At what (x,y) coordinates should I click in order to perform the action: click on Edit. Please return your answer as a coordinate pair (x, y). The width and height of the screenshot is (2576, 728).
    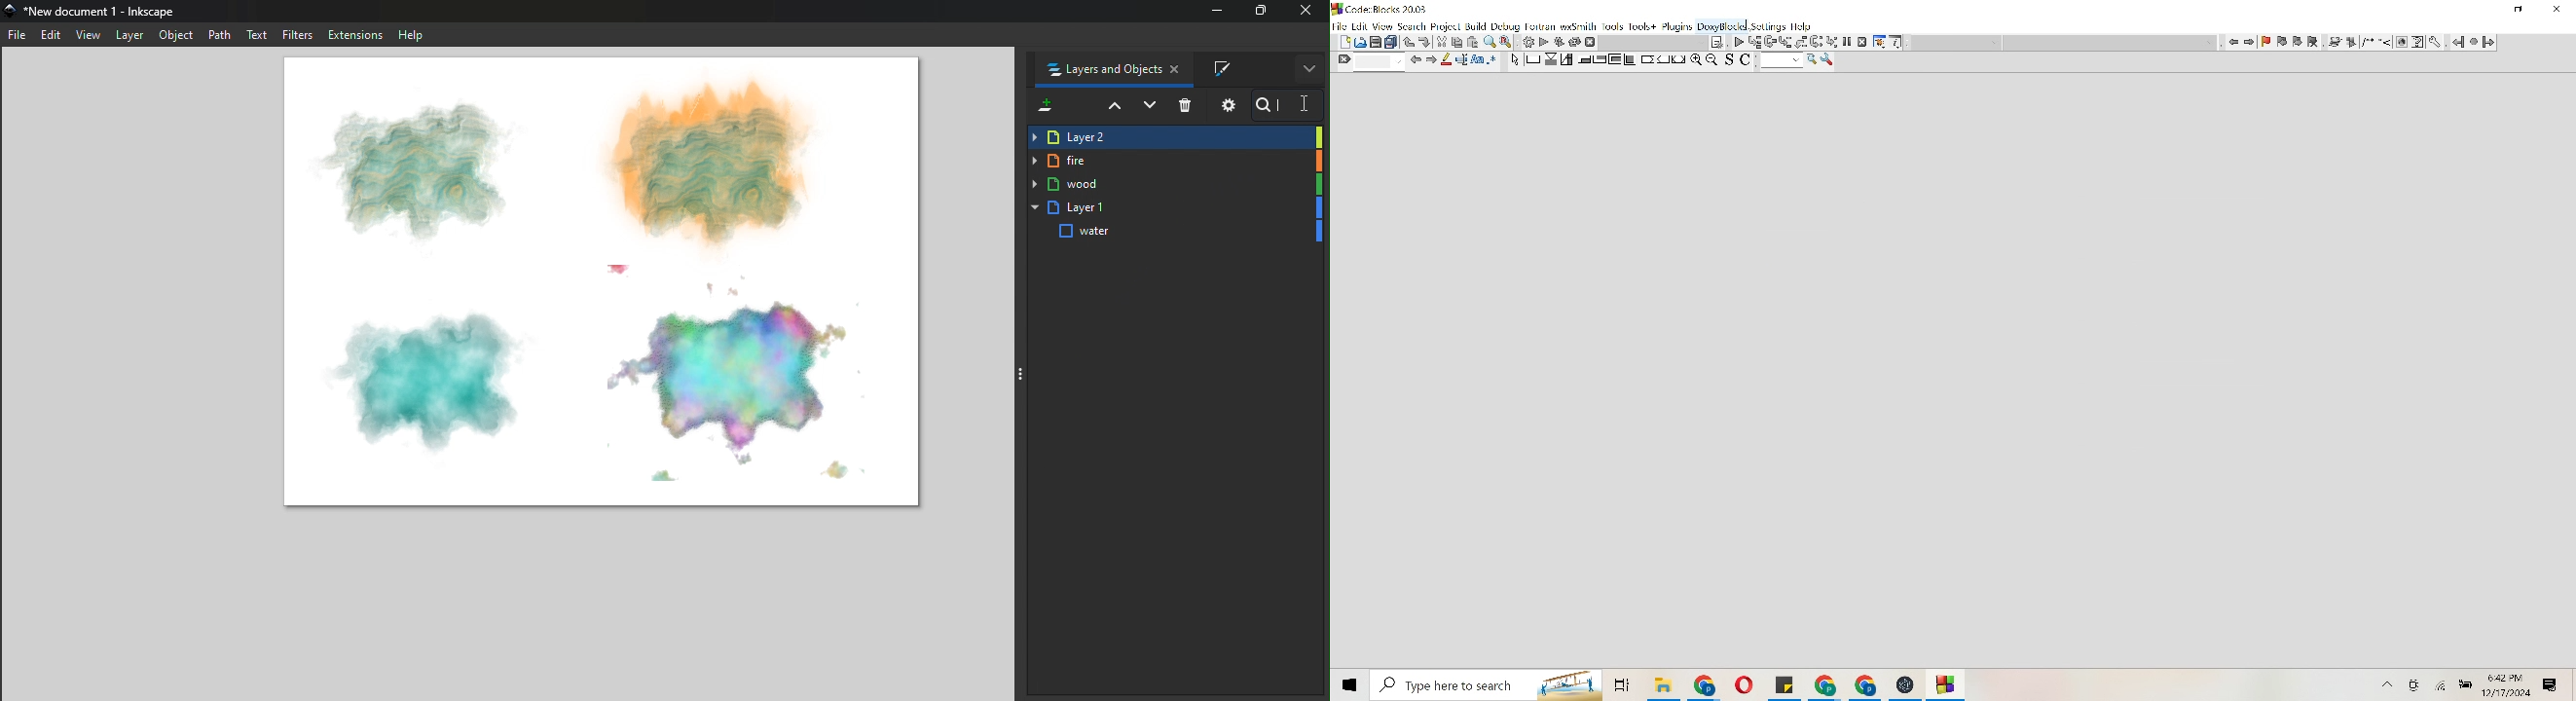
    Looking at the image, I should click on (52, 37).